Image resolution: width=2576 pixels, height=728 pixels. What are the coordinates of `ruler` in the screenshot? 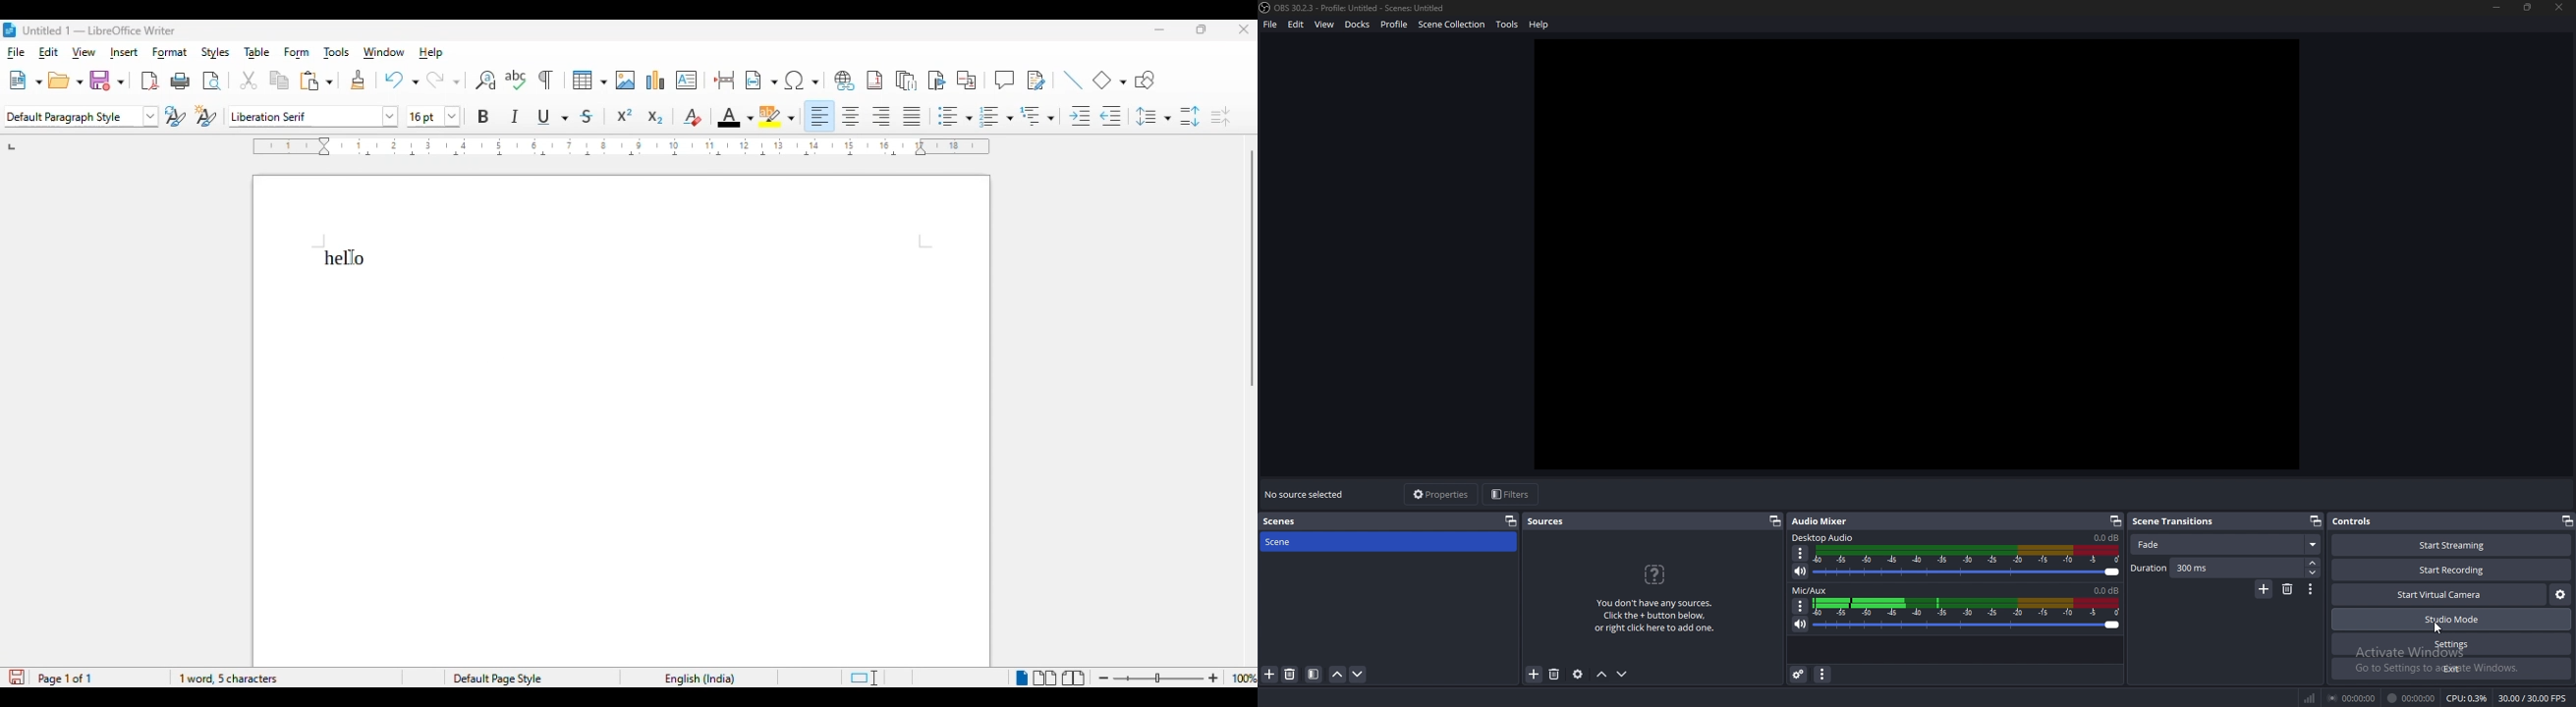 It's located at (619, 146).